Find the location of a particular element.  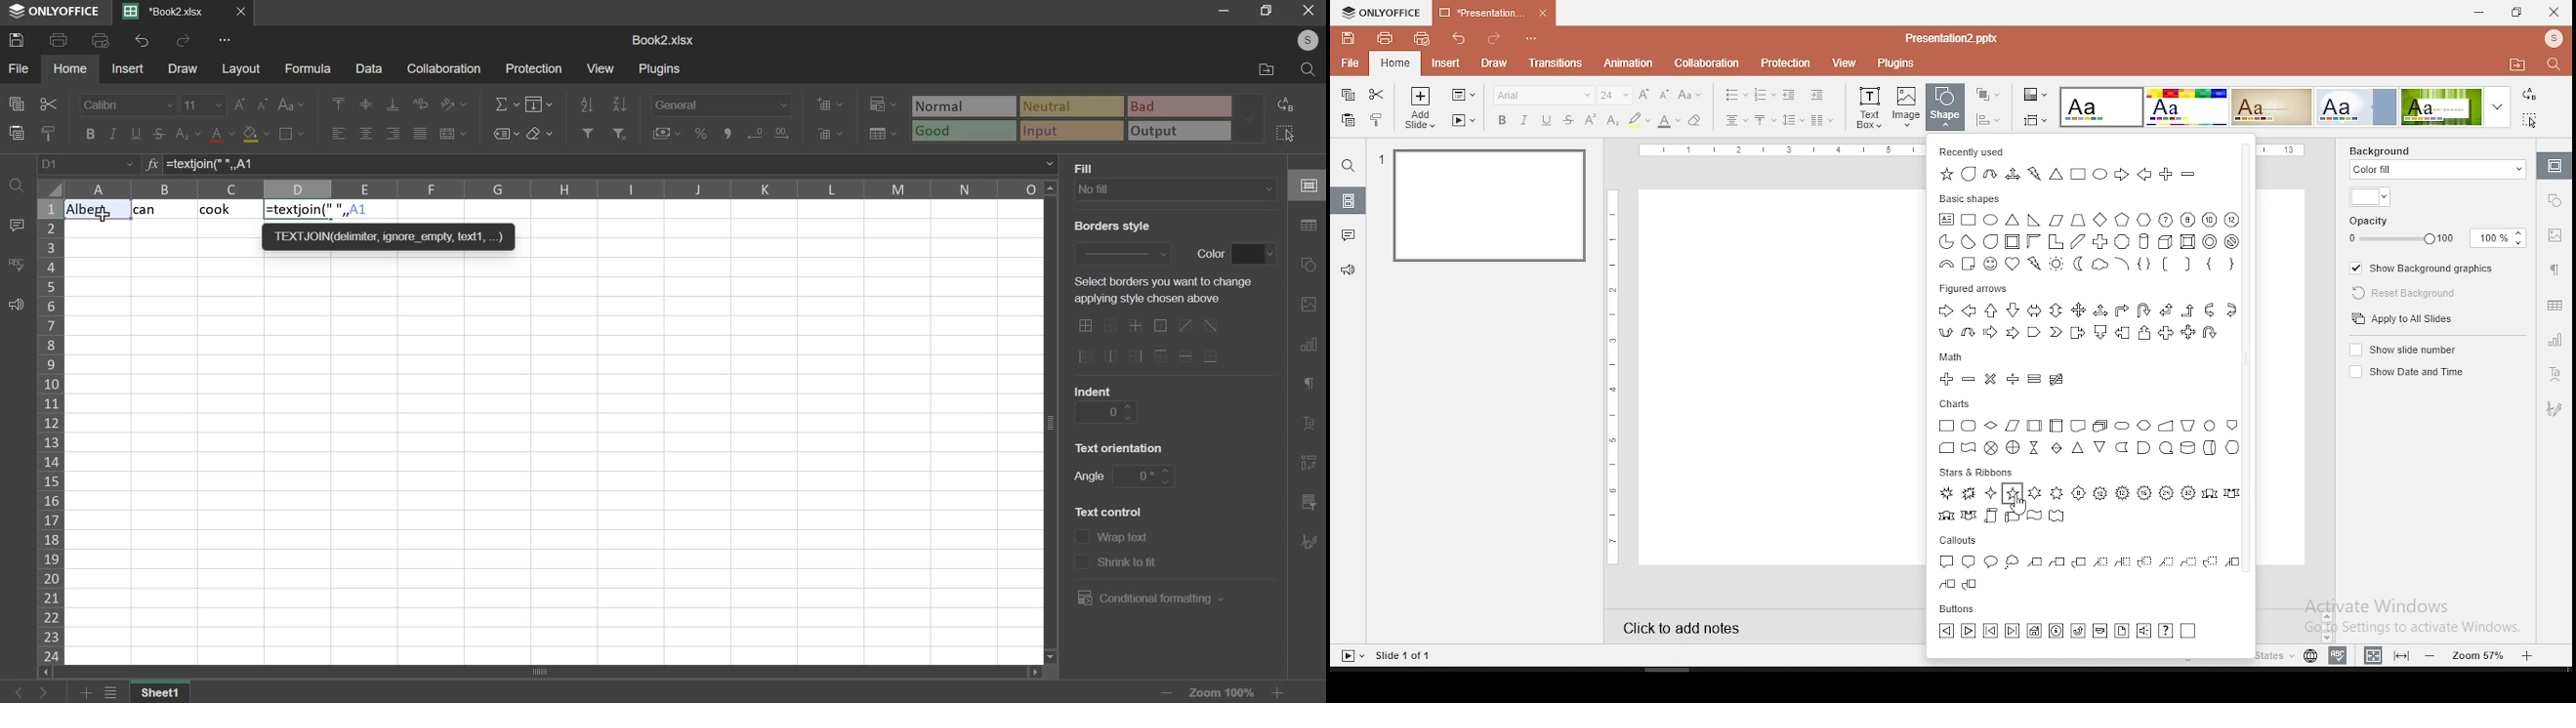

text color is located at coordinates (223, 135).